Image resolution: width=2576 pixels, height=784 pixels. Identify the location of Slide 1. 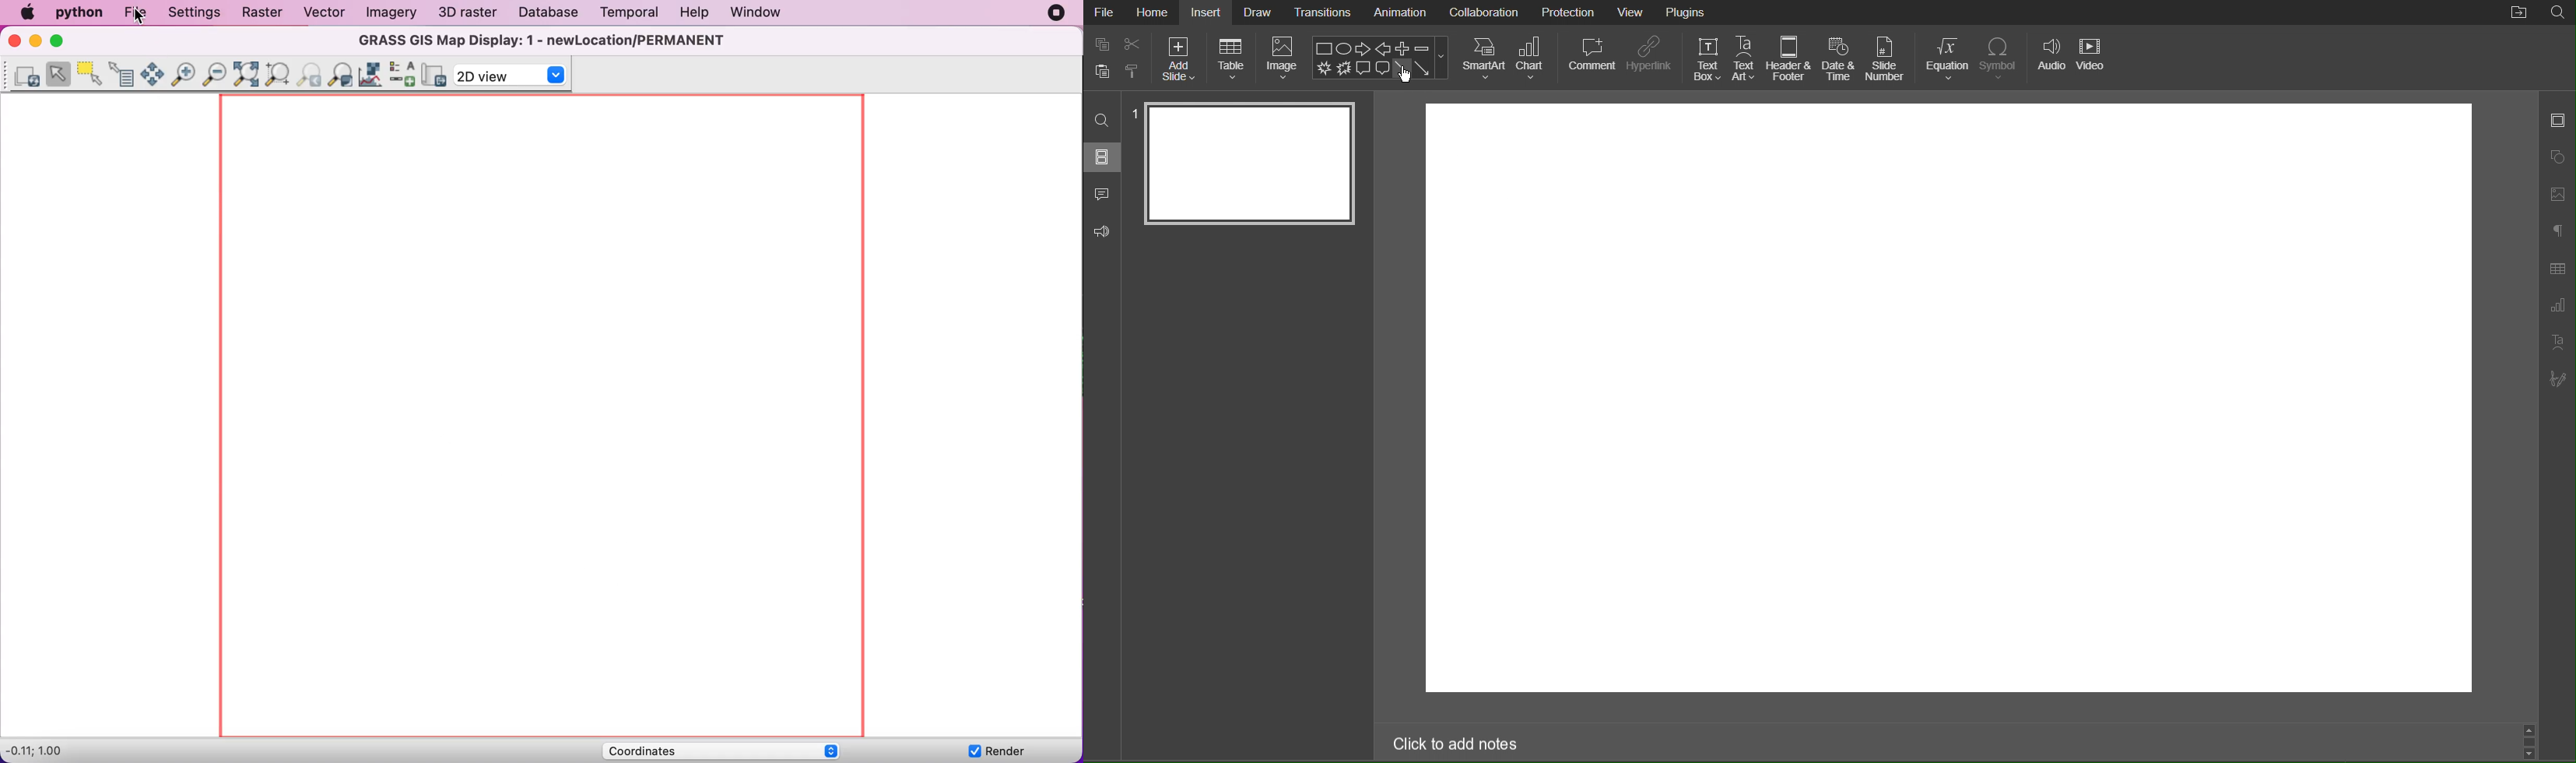
(1249, 164).